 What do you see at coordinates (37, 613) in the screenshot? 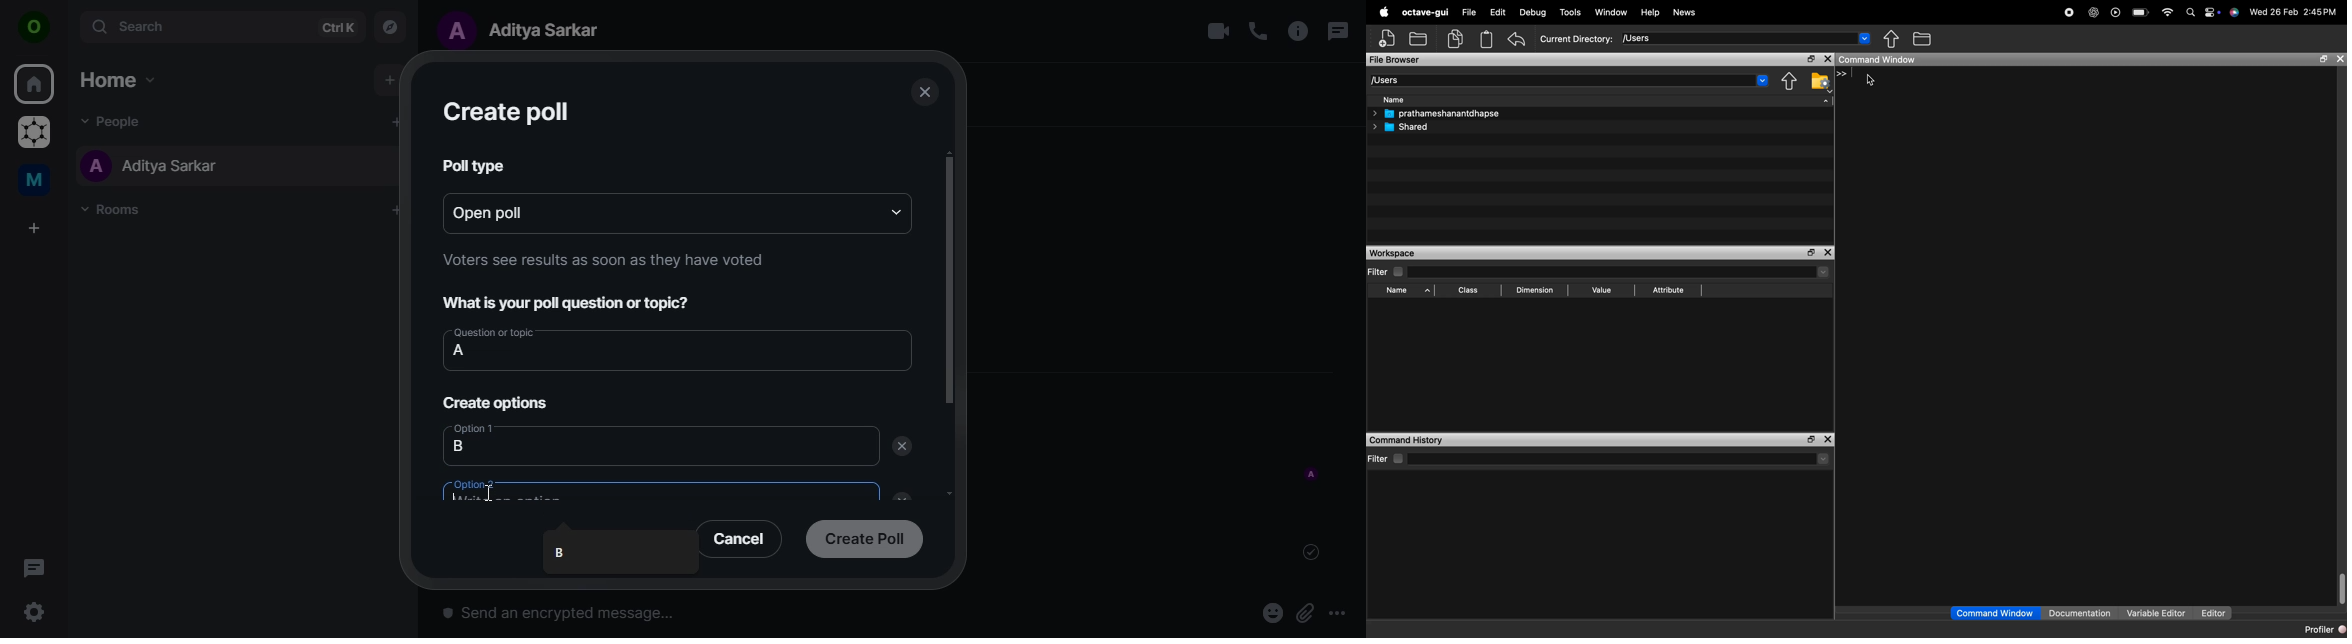
I see `quicker settings` at bounding box center [37, 613].